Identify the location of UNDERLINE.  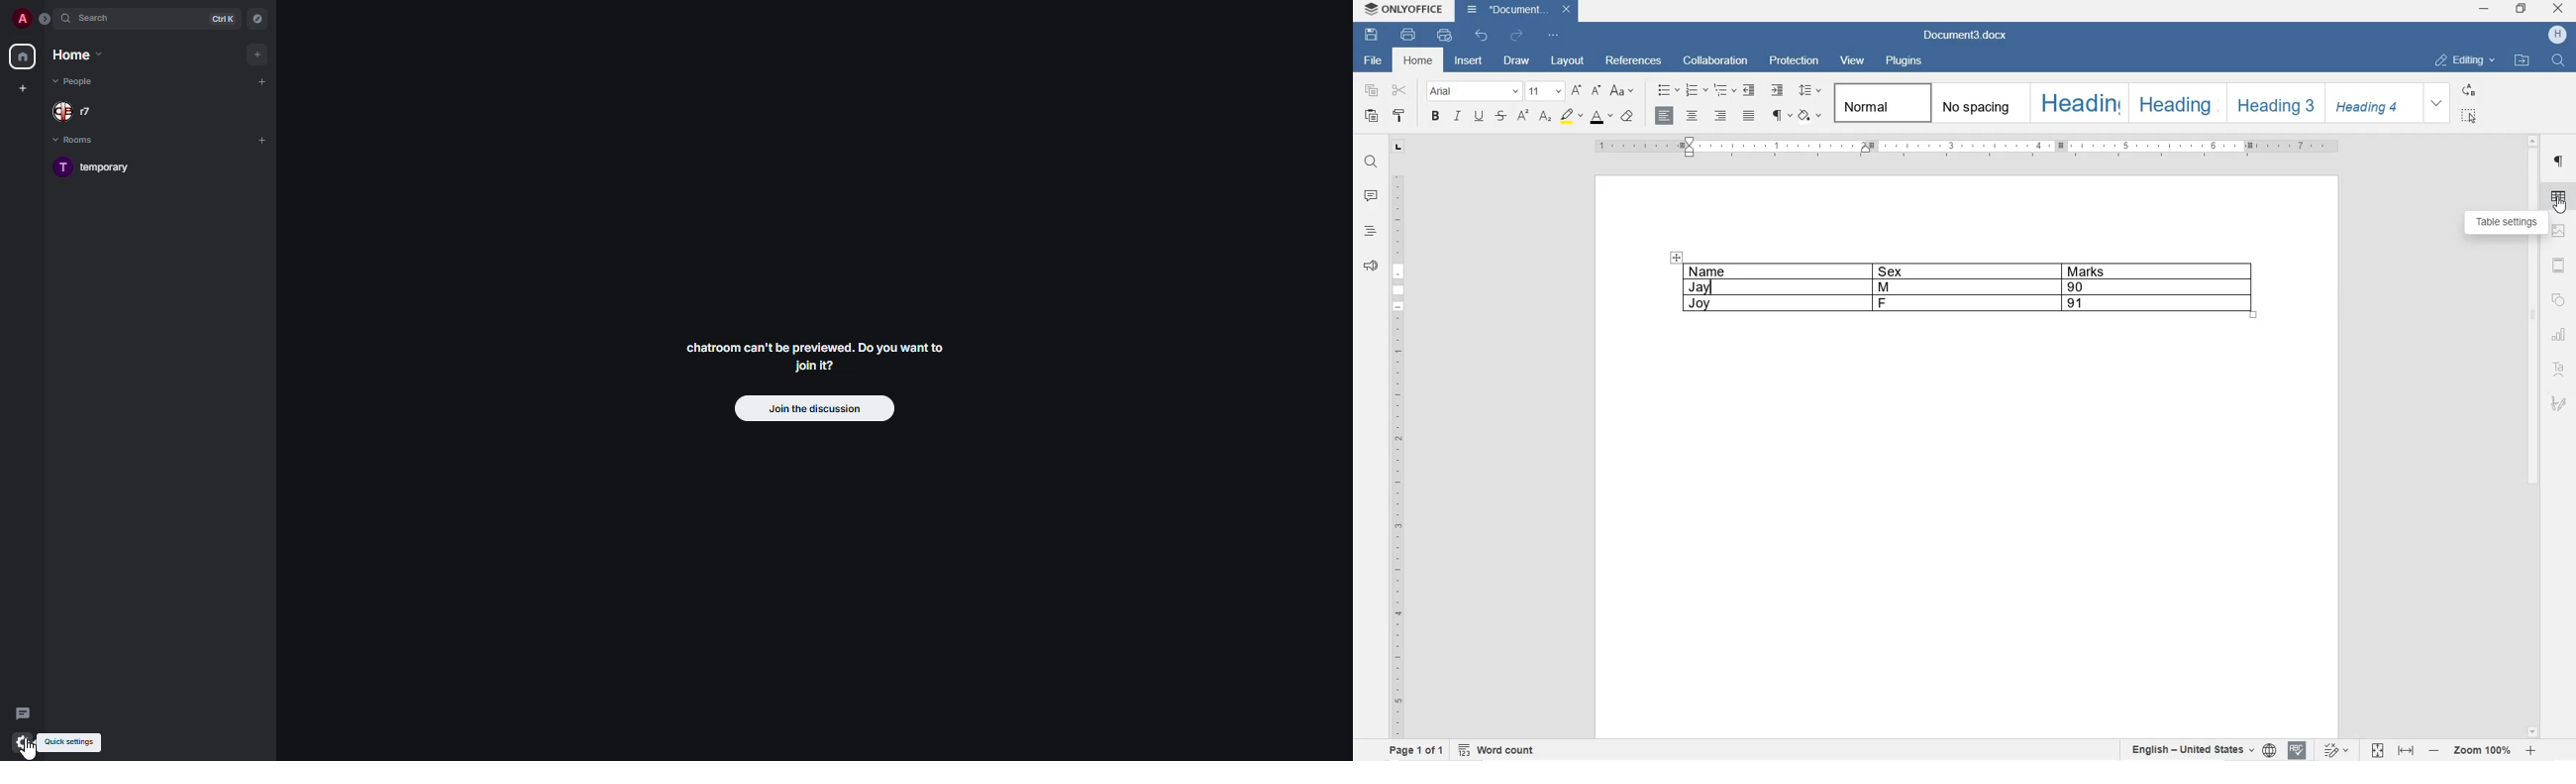
(1479, 117).